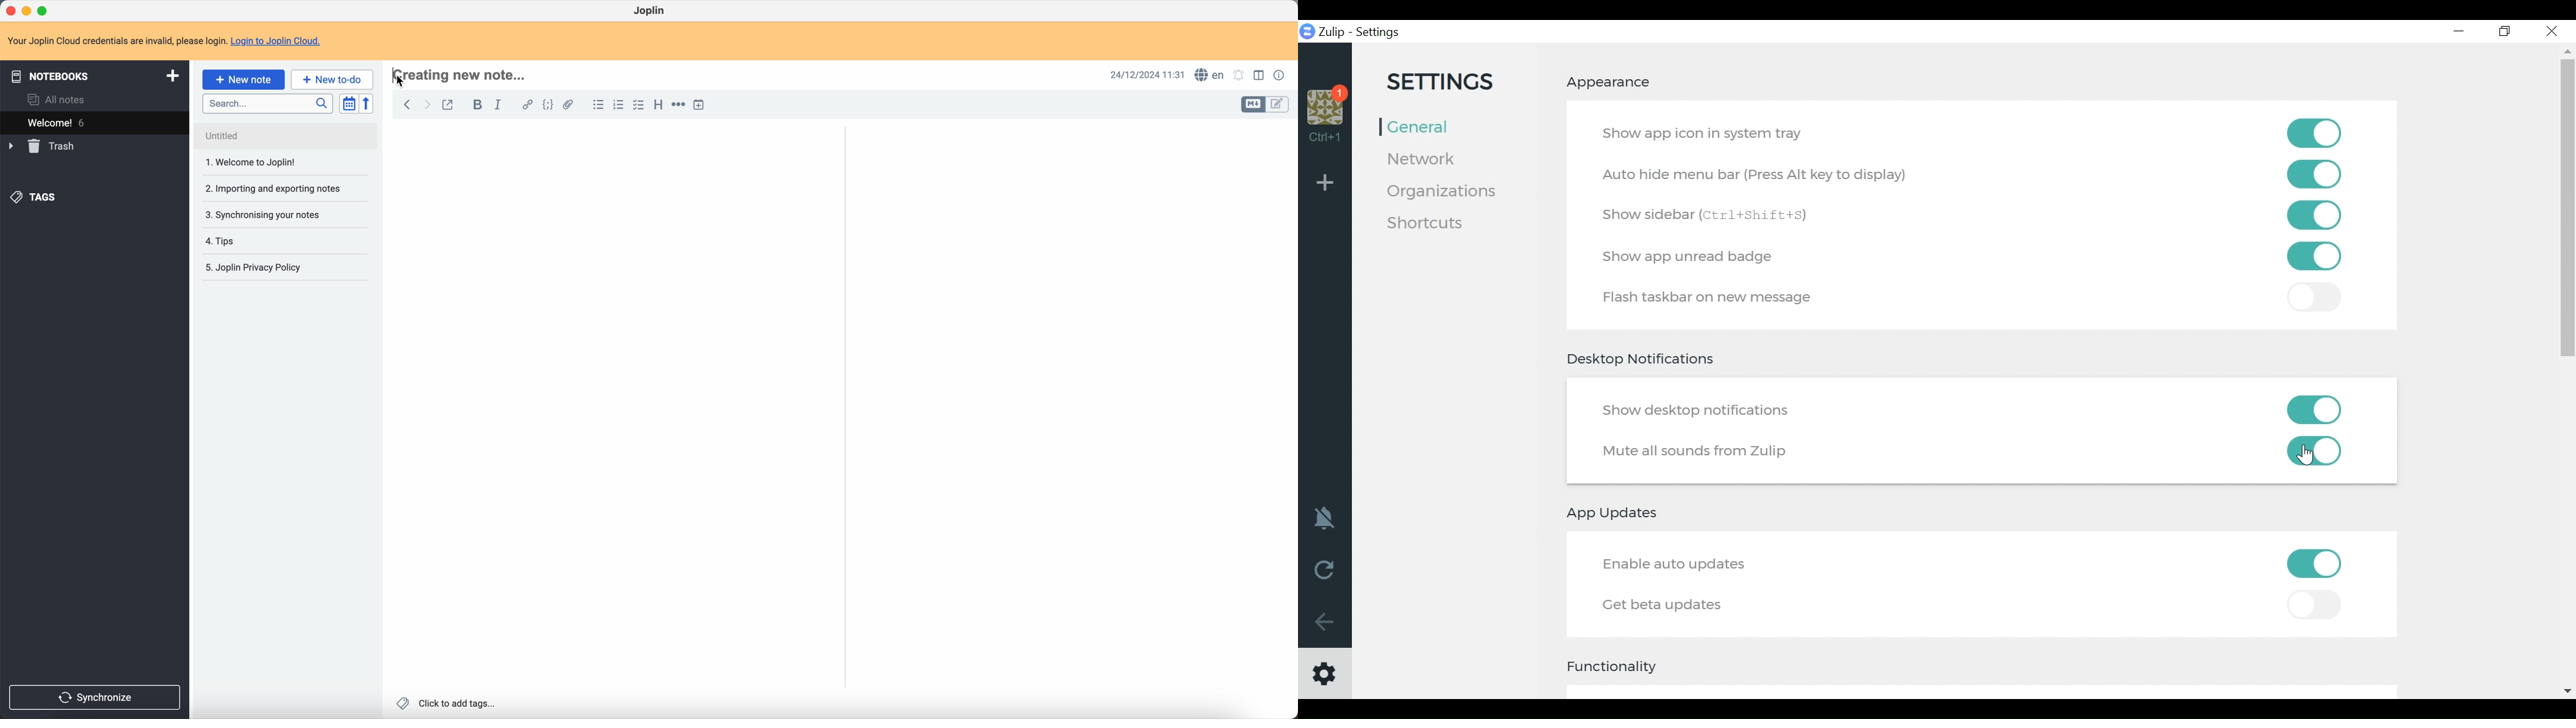 The image size is (2576, 728). What do you see at coordinates (266, 105) in the screenshot?
I see `search bar` at bounding box center [266, 105].